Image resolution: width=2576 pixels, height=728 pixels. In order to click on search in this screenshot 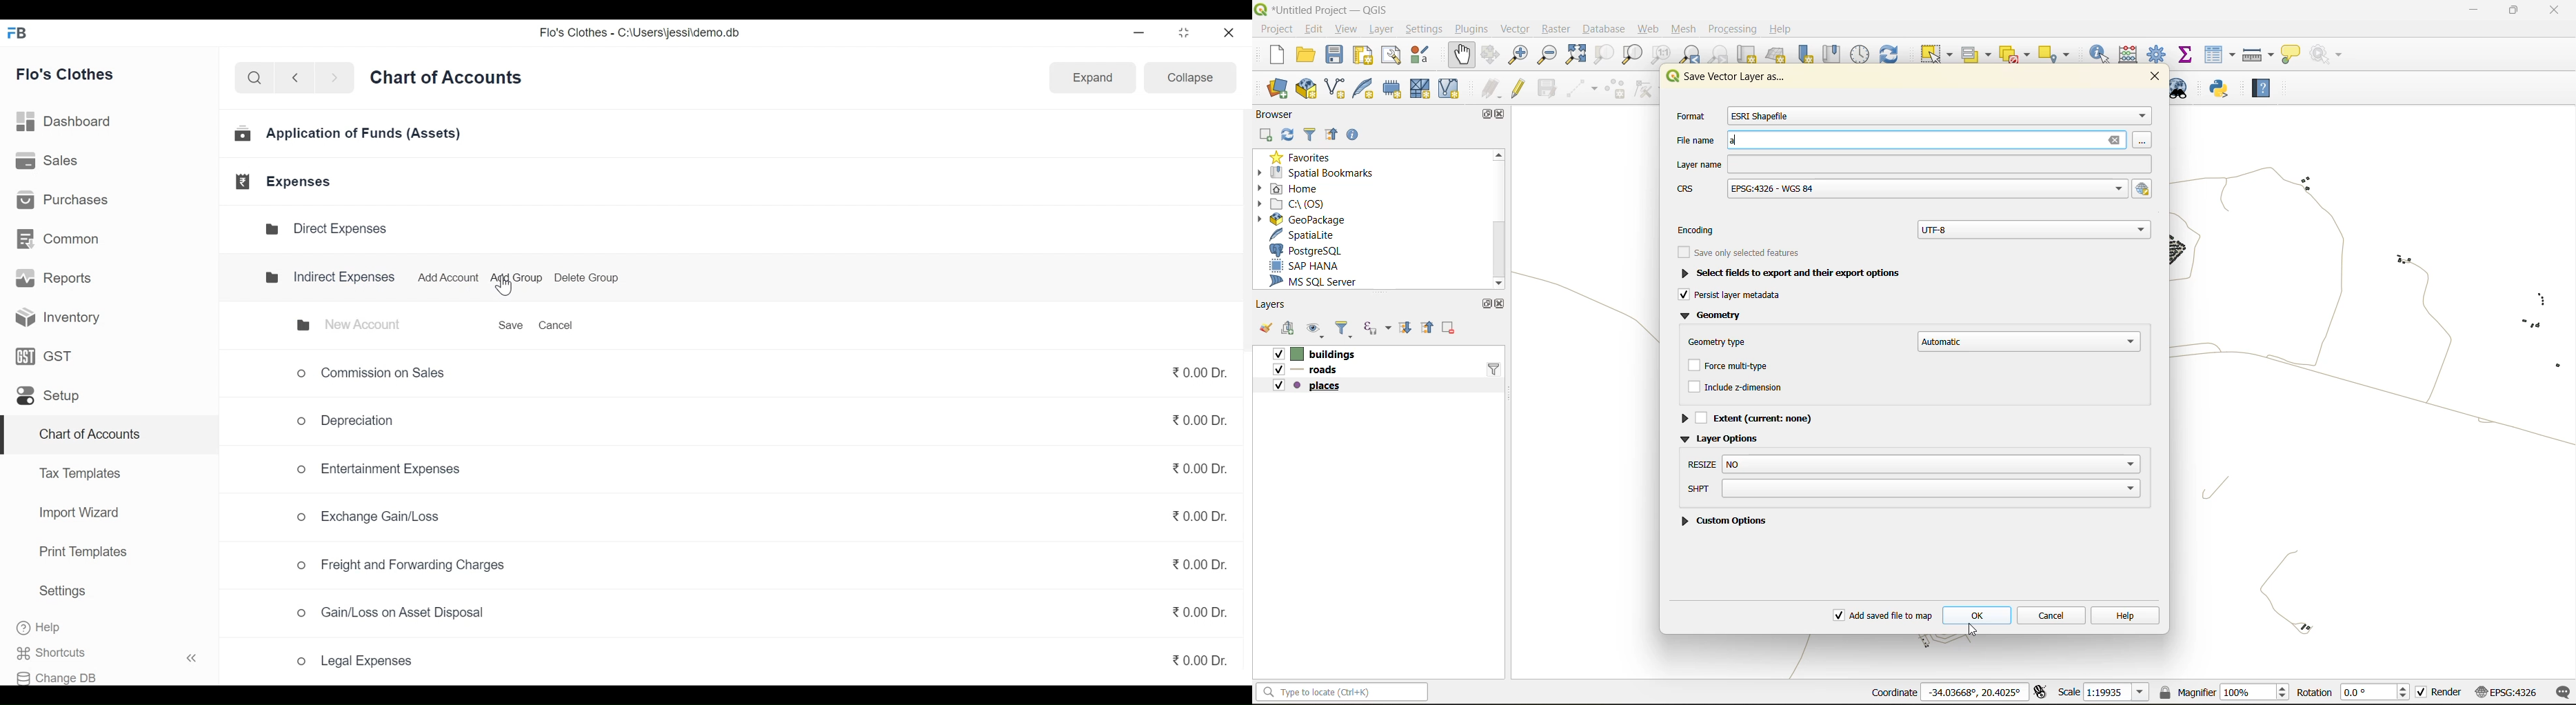, I will do `click(254, 78)`.